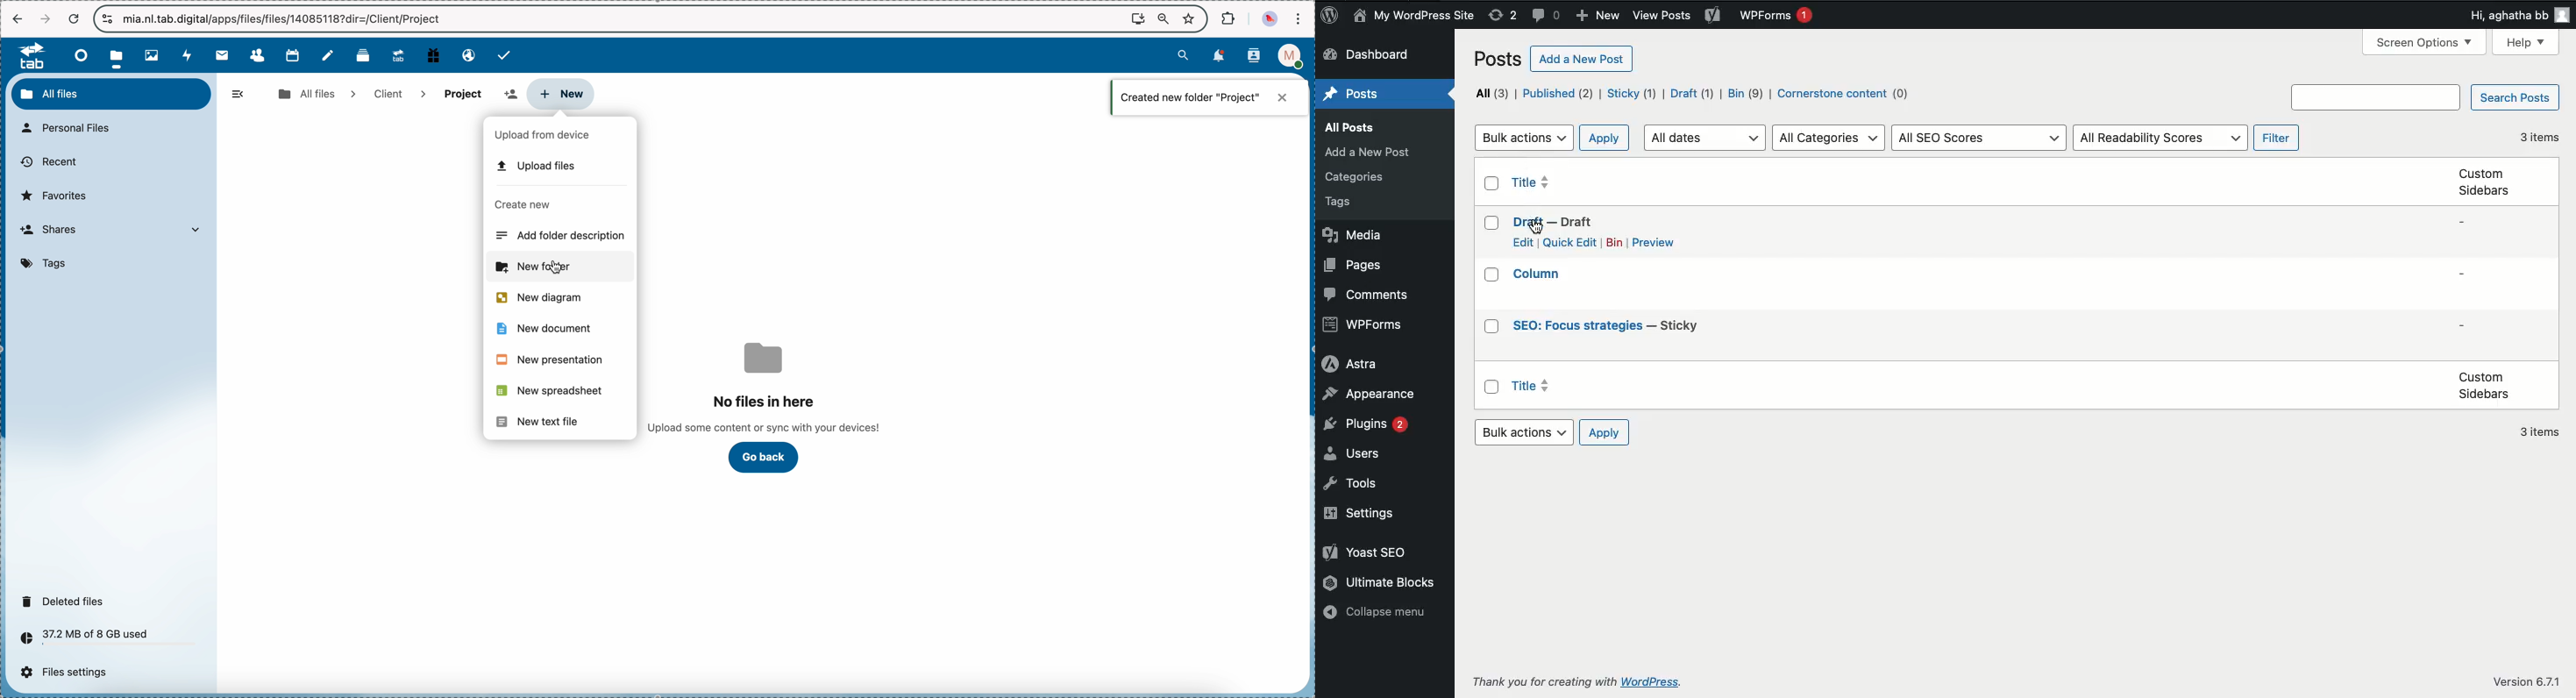 The width and height of the screenshot is (2576, 700). I want to click on email, so click(468, 54).